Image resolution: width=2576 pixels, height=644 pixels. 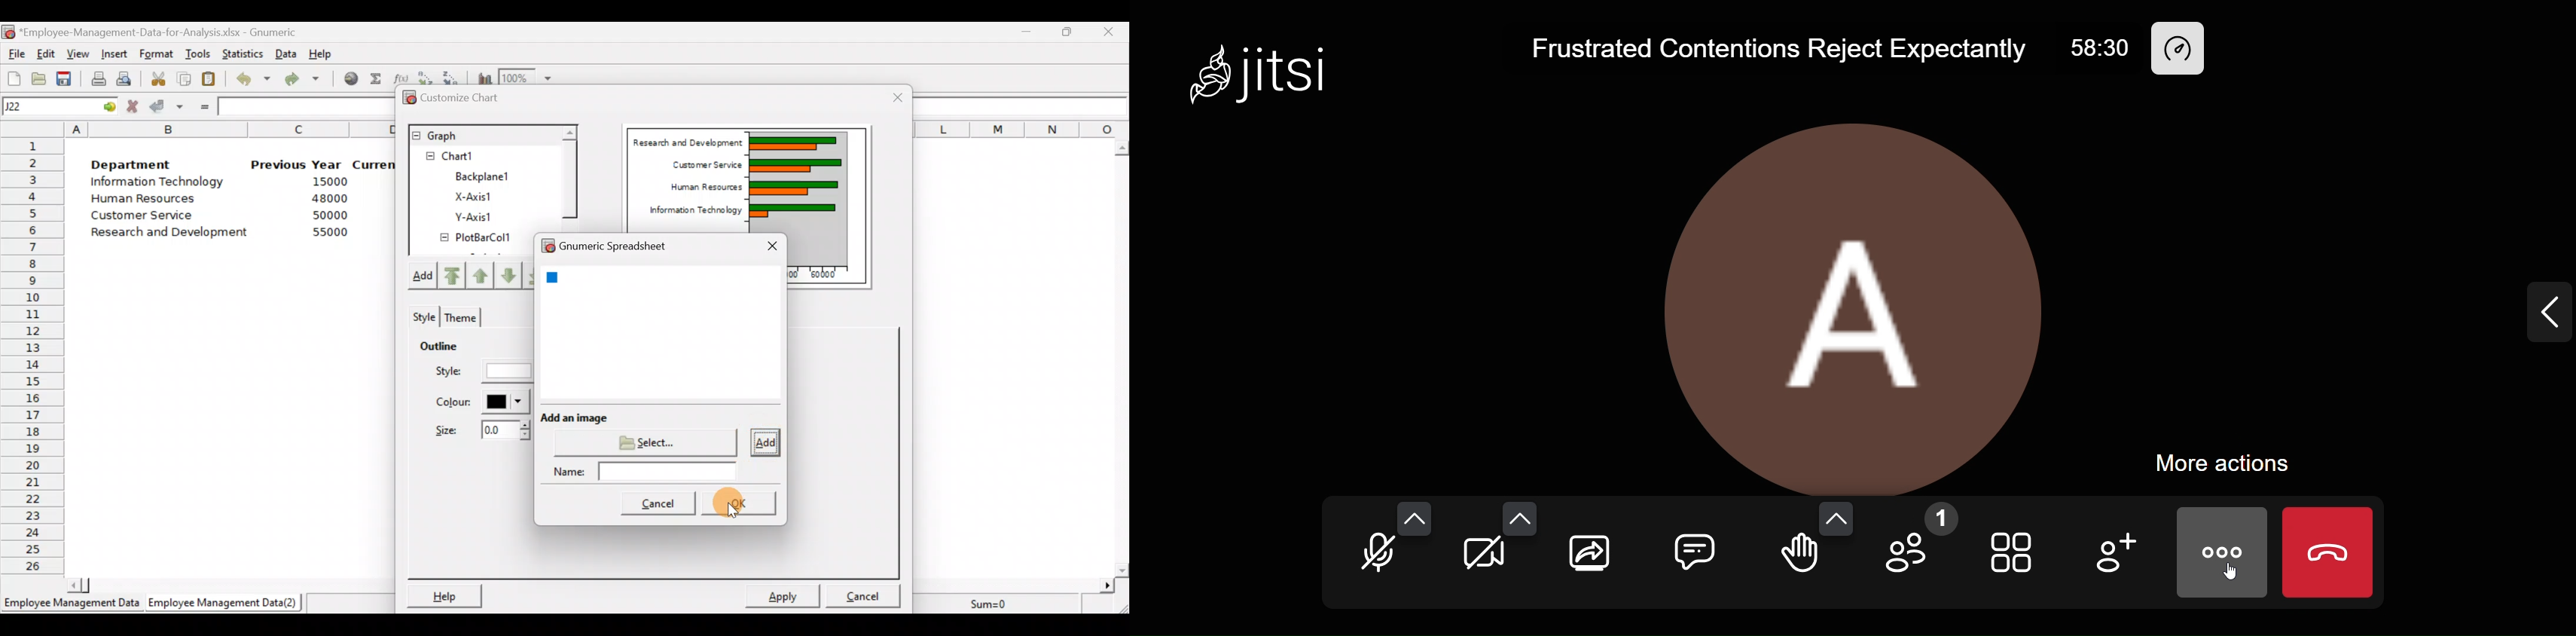 I want to click on OK, so click(x=739, y=500).